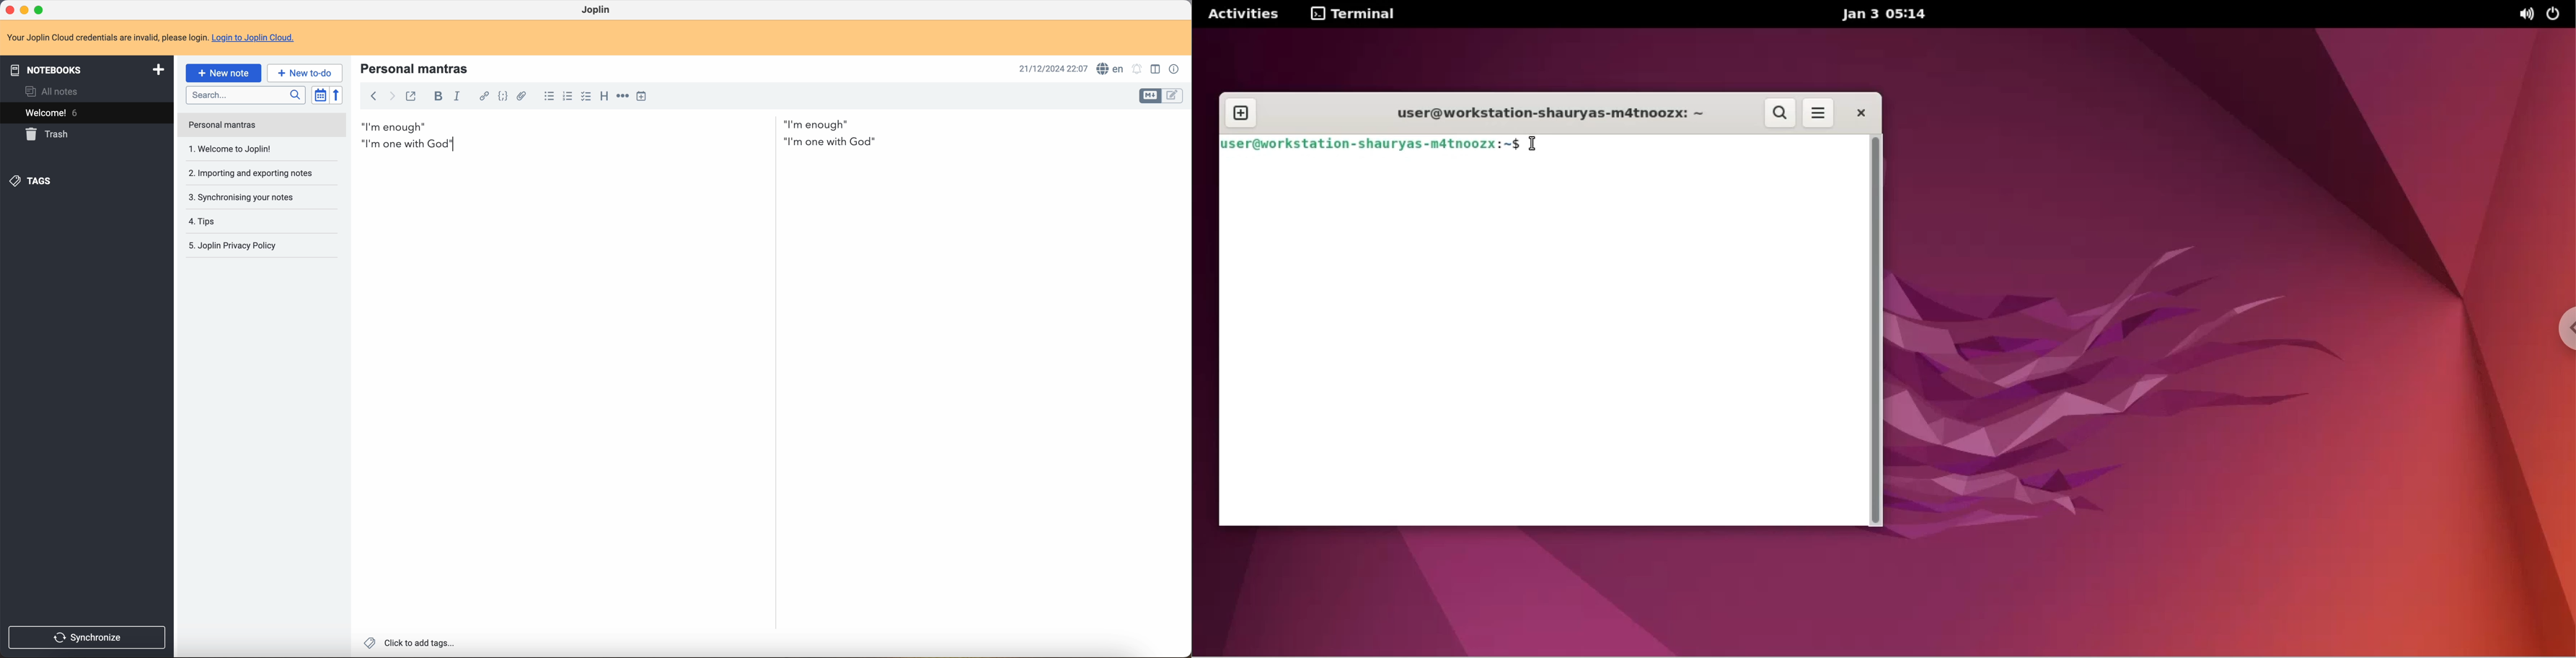  What do you see at coordinates (586, 97) in the screenshot?
I see `checkbox` at bounding box center [586, 97].